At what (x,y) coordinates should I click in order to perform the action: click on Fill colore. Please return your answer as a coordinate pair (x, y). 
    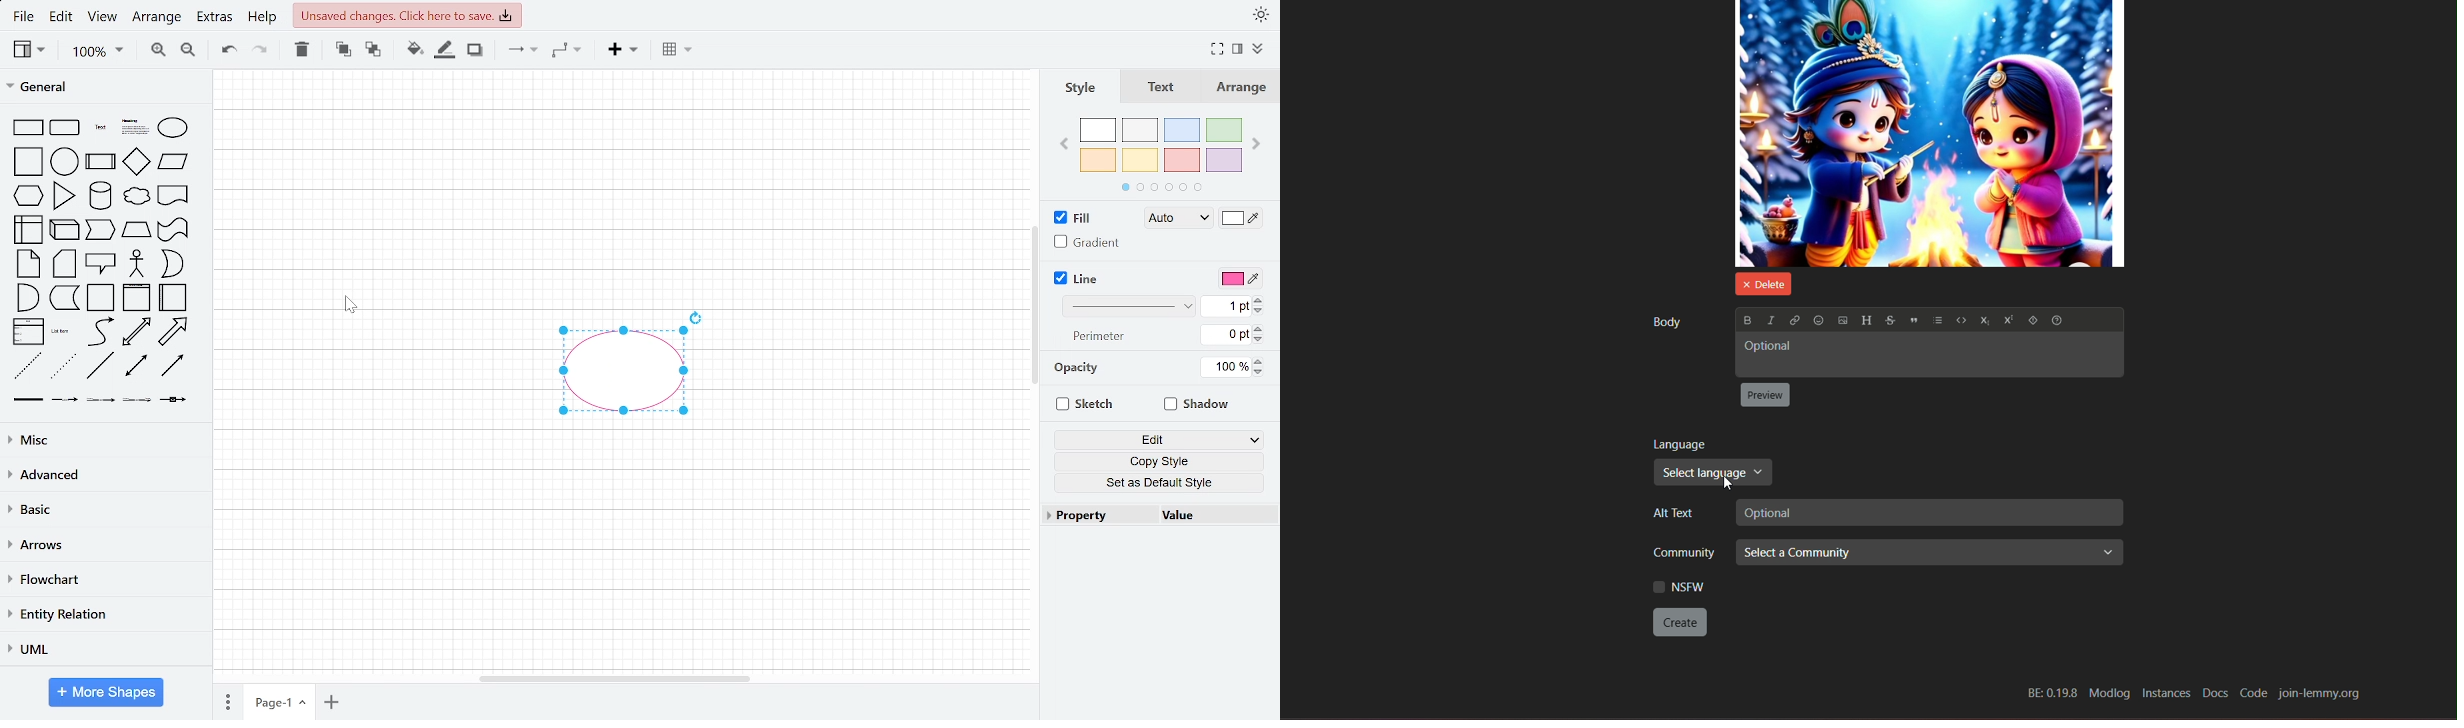
    Looking at the image, I should click on (1242, 217).